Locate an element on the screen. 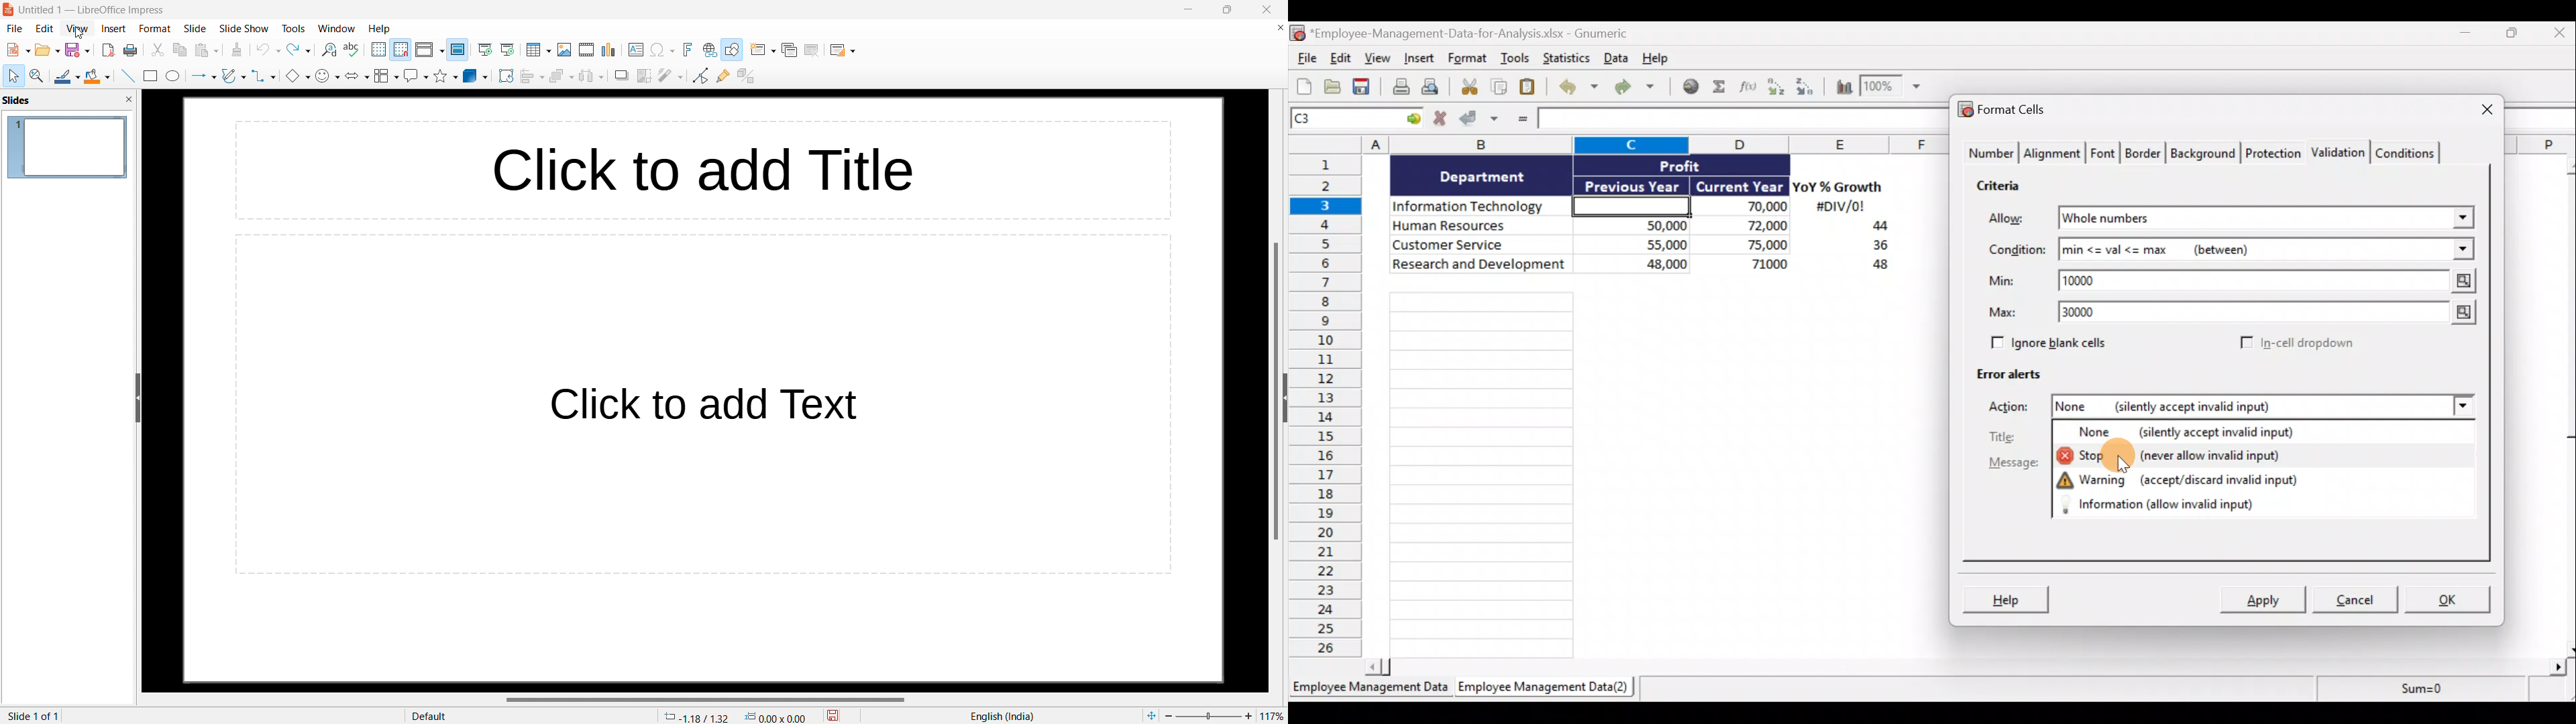 The width and height of the screenshot is (2576, 728). Min value is located at coordinates (2460, 281).